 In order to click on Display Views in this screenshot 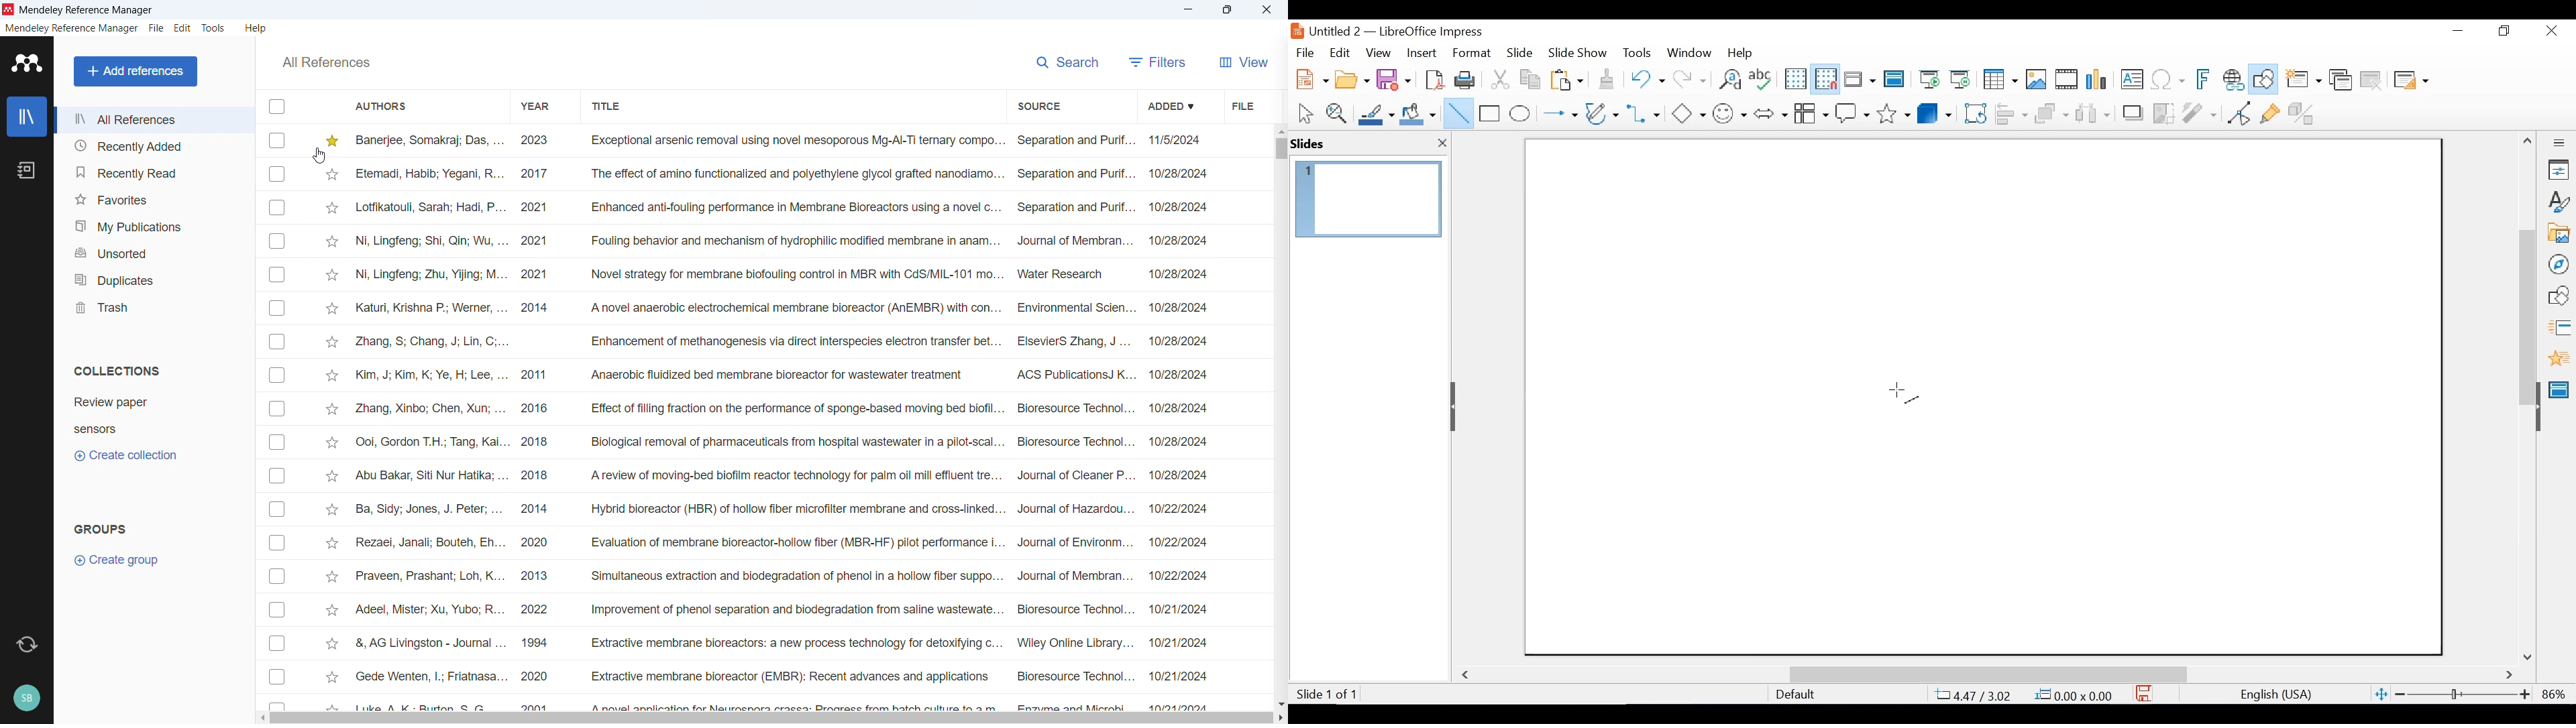, I will do `click(1858, 80)`.